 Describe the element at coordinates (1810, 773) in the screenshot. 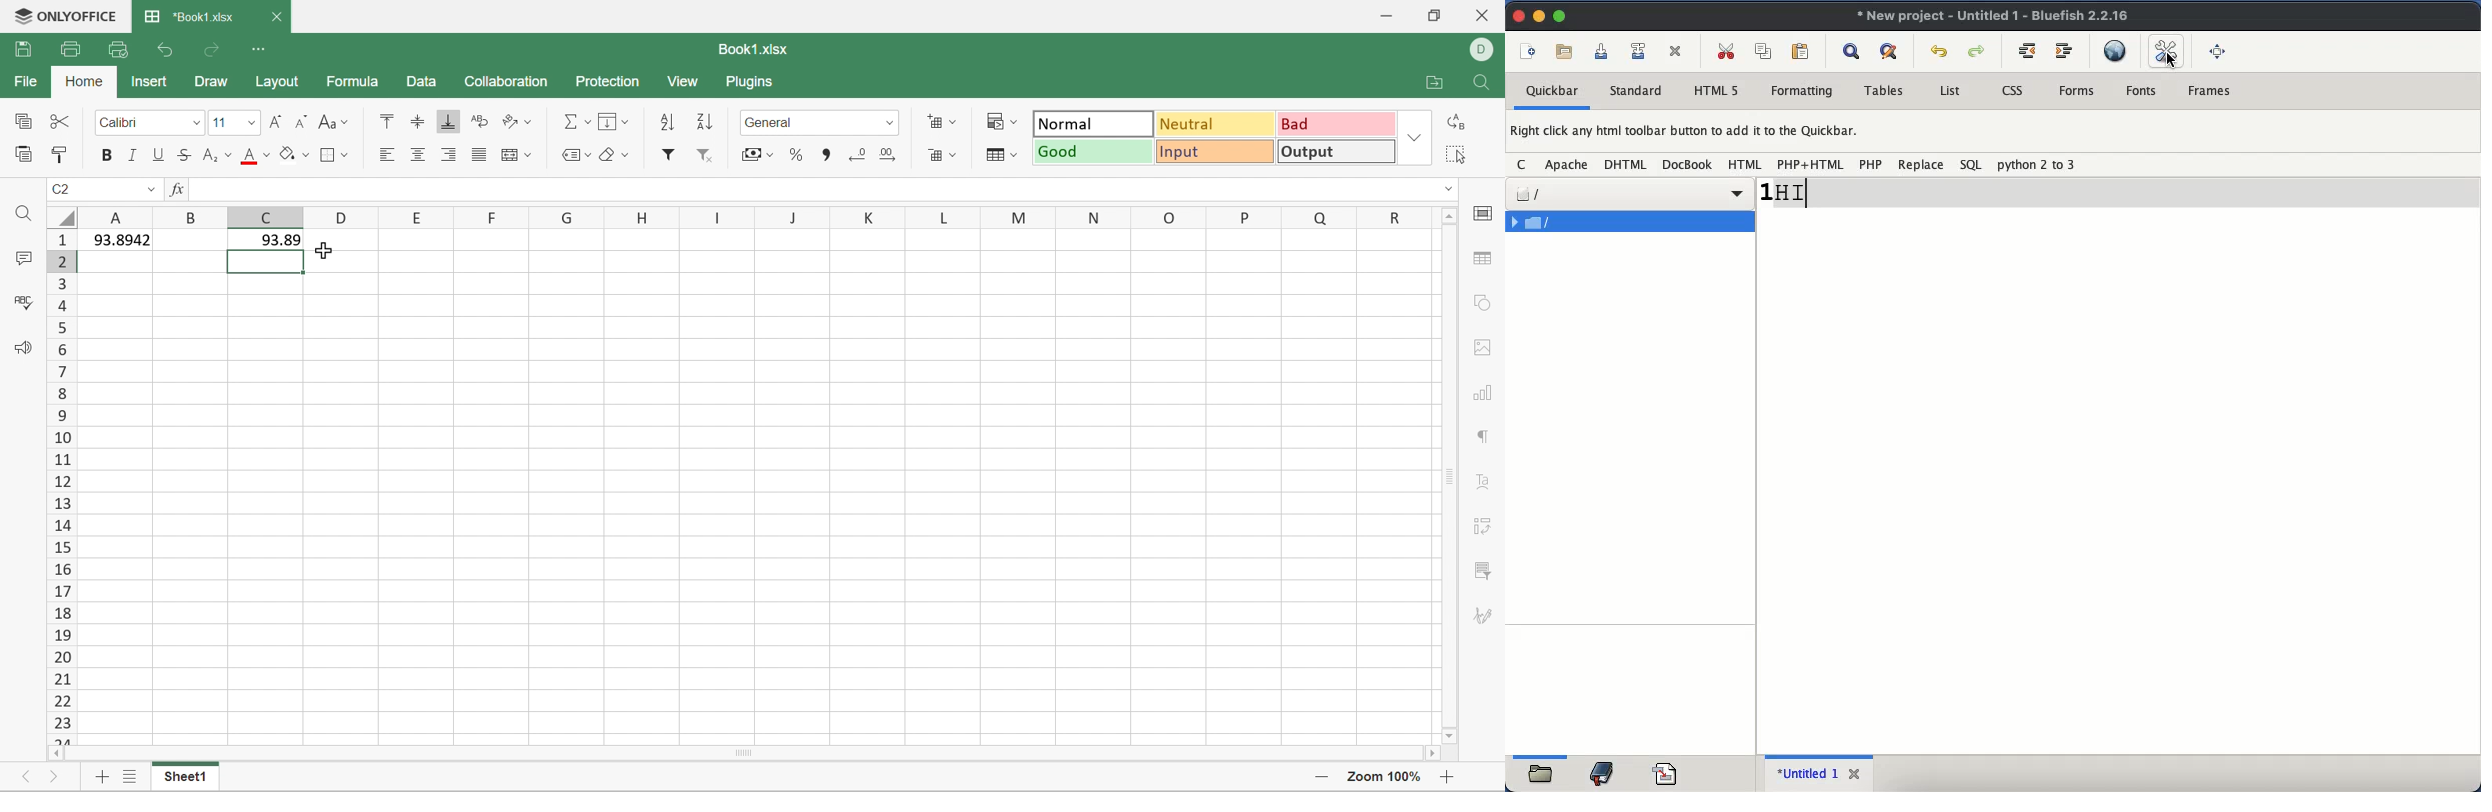

I see `untitled 1` at that location.